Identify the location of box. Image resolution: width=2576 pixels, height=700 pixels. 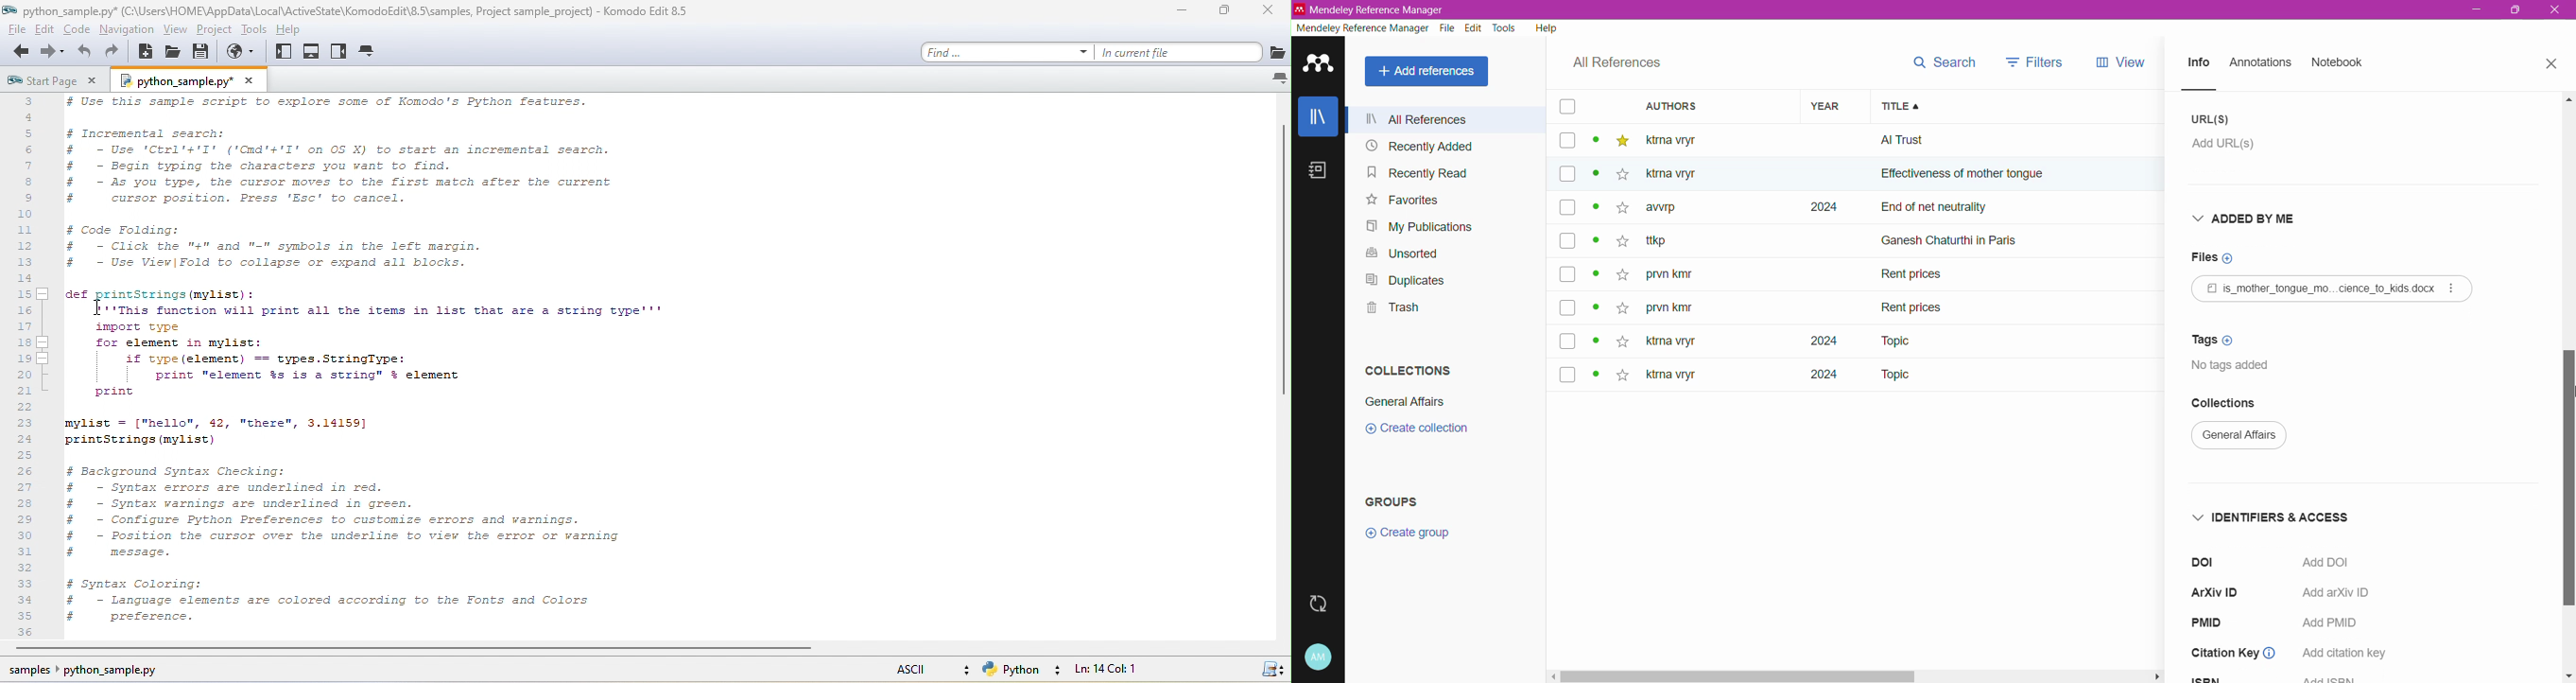
(1572, 341).